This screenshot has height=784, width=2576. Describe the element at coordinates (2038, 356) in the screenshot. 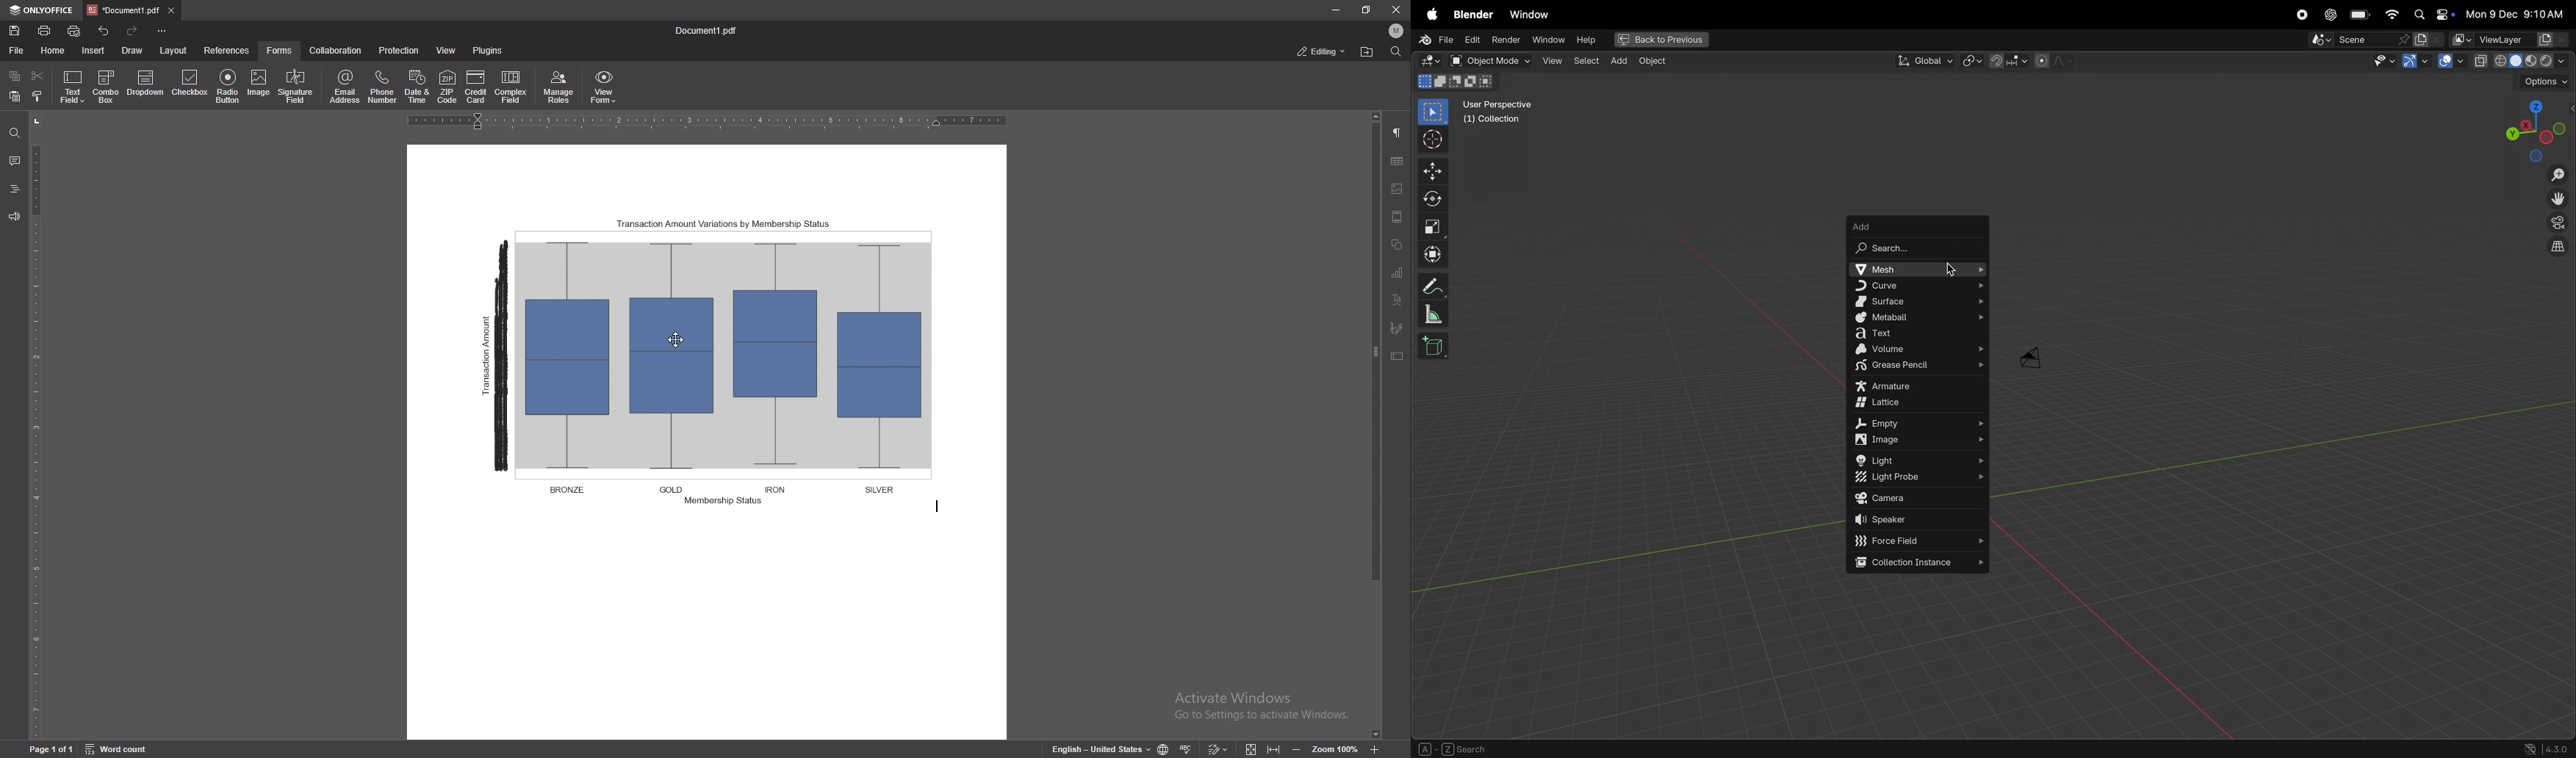

I see `camera` at that location.